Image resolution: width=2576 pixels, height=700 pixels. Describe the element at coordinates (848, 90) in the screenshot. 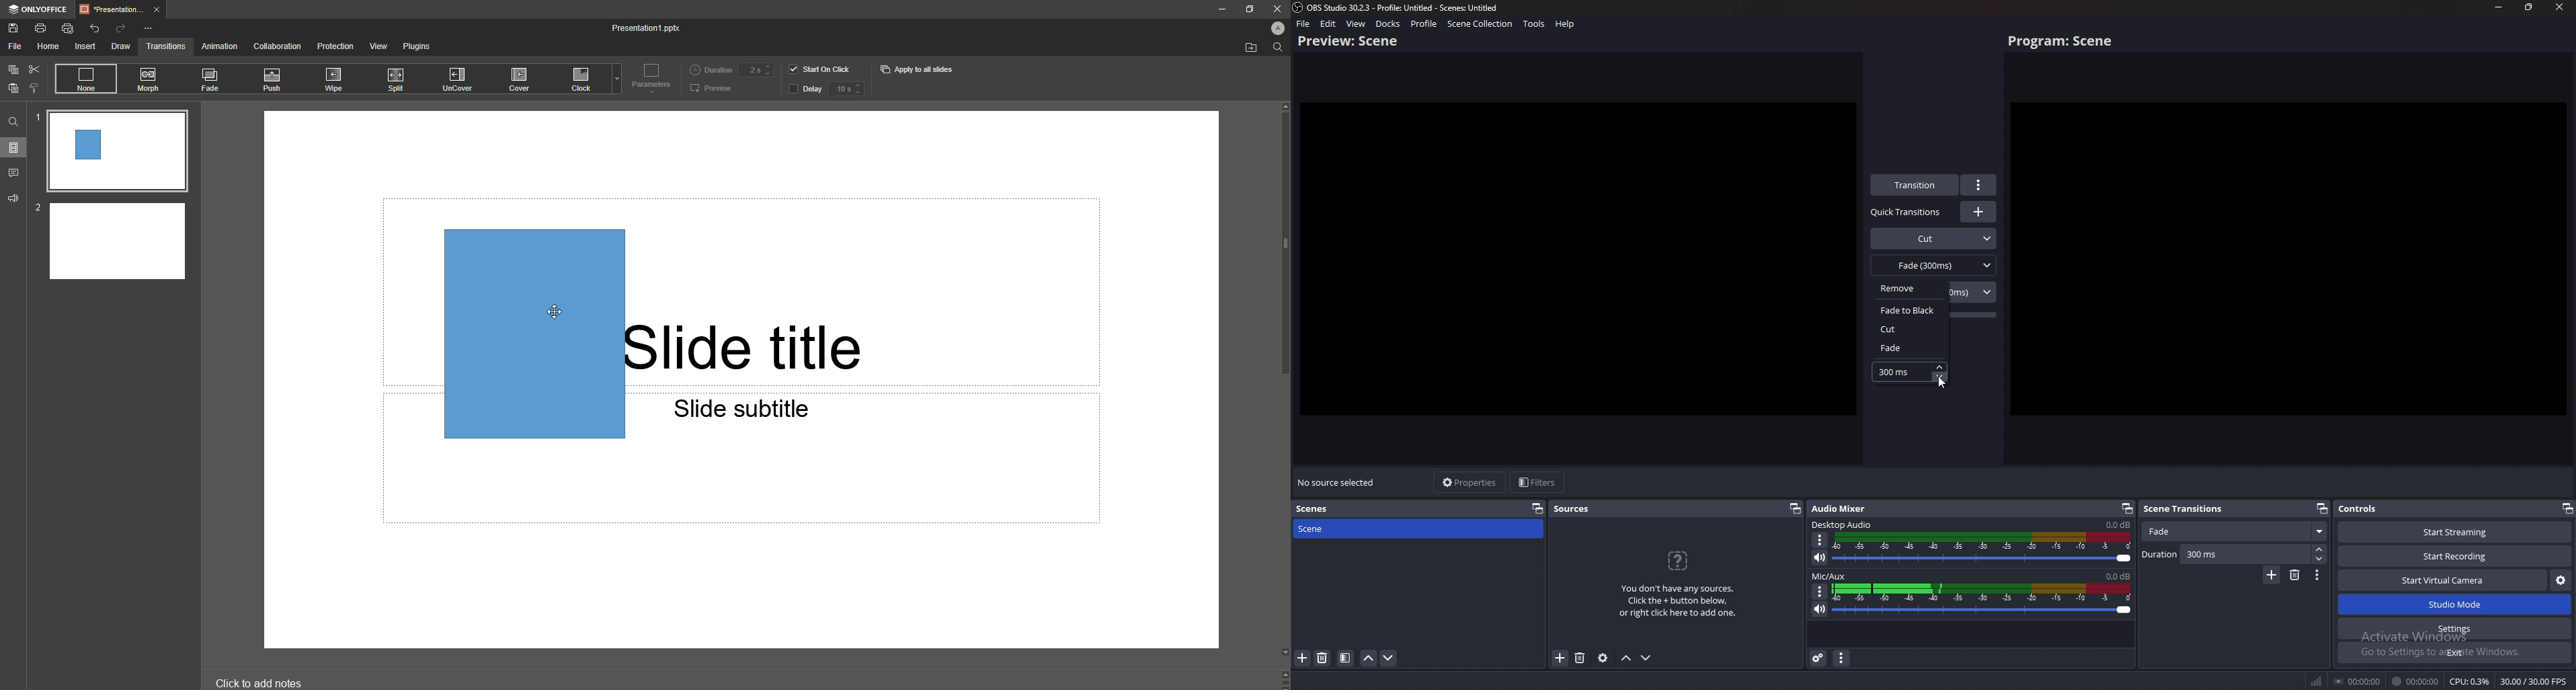

I see `delay input` at that location.